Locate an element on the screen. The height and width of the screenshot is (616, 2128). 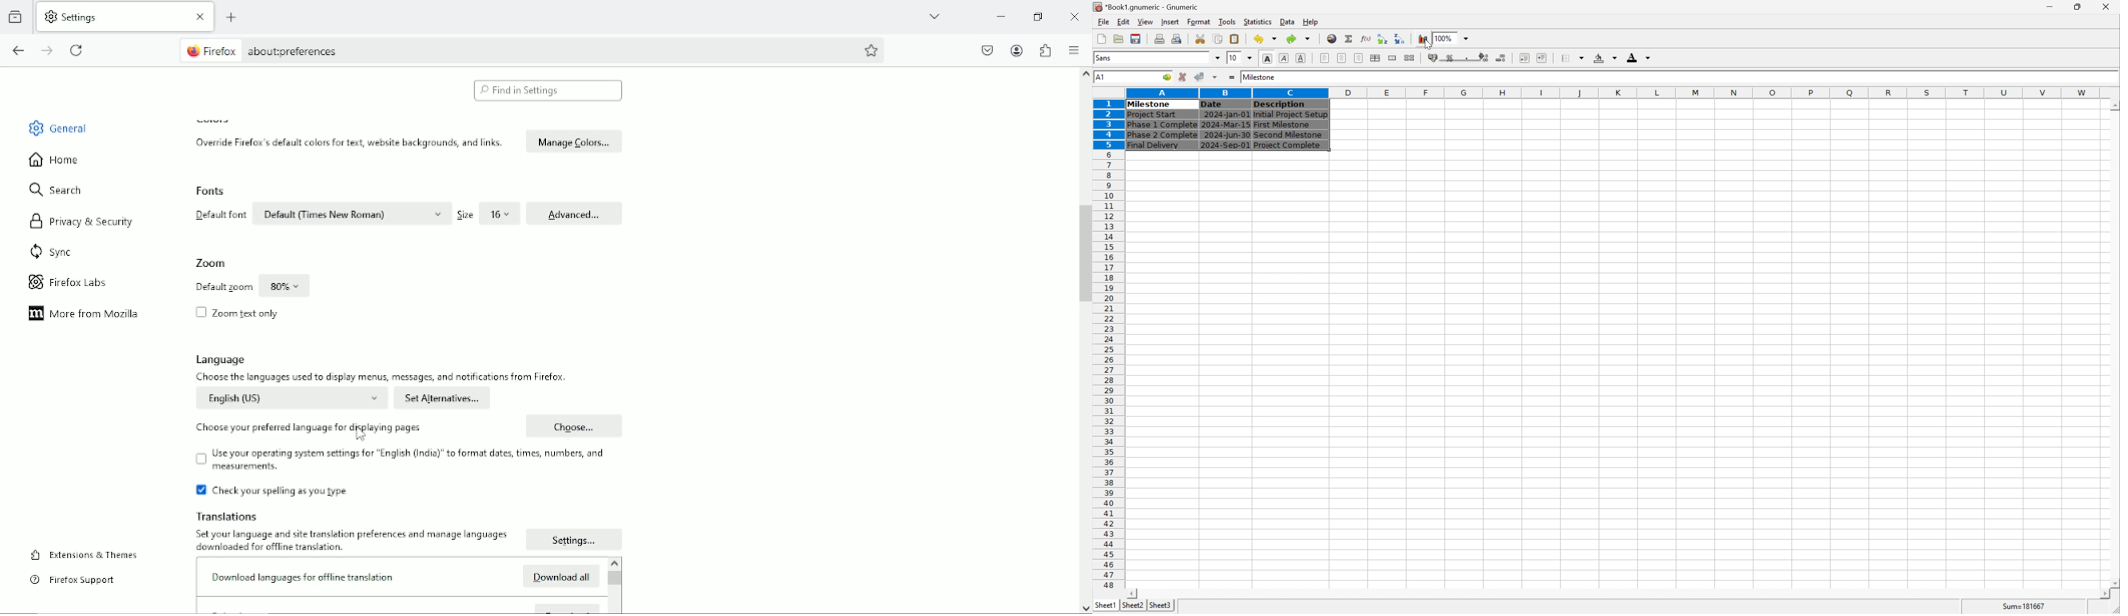
column names is located at coordinates (1615, 92).